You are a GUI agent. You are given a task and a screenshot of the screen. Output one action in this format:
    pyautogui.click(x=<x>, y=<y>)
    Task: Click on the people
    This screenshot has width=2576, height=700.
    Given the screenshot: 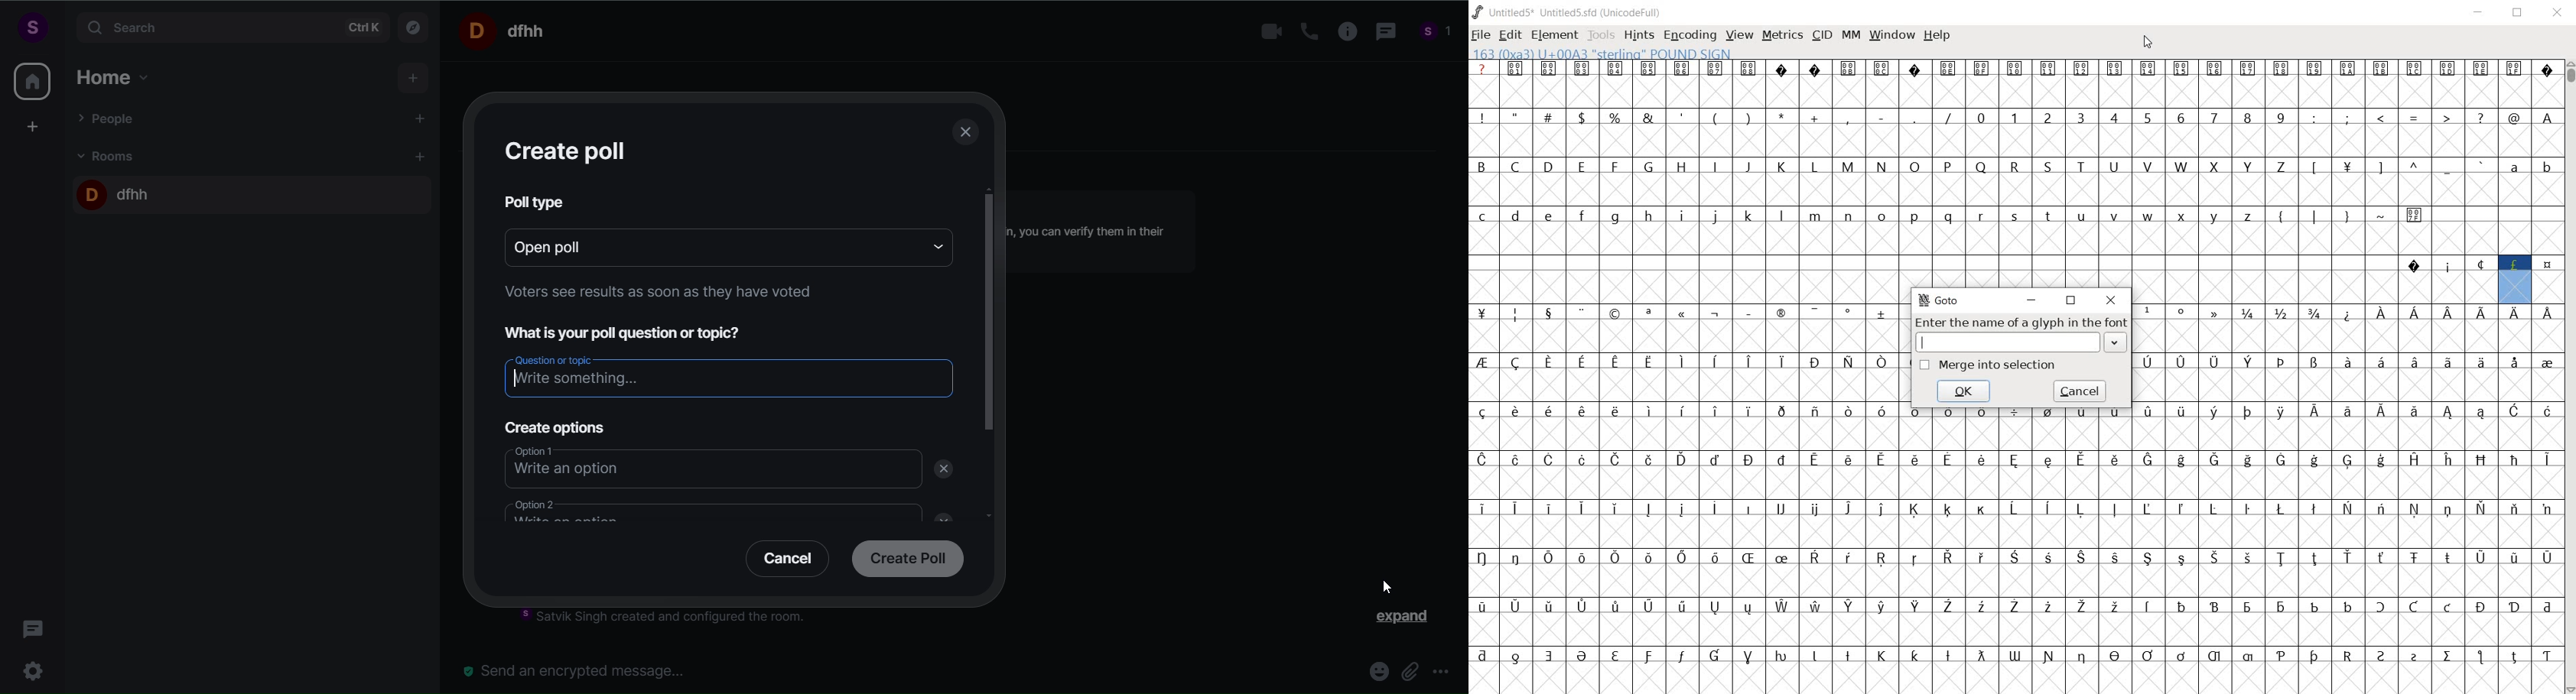 What is the action you would take?
    pyautogui.click(x=1436, y=34)
    